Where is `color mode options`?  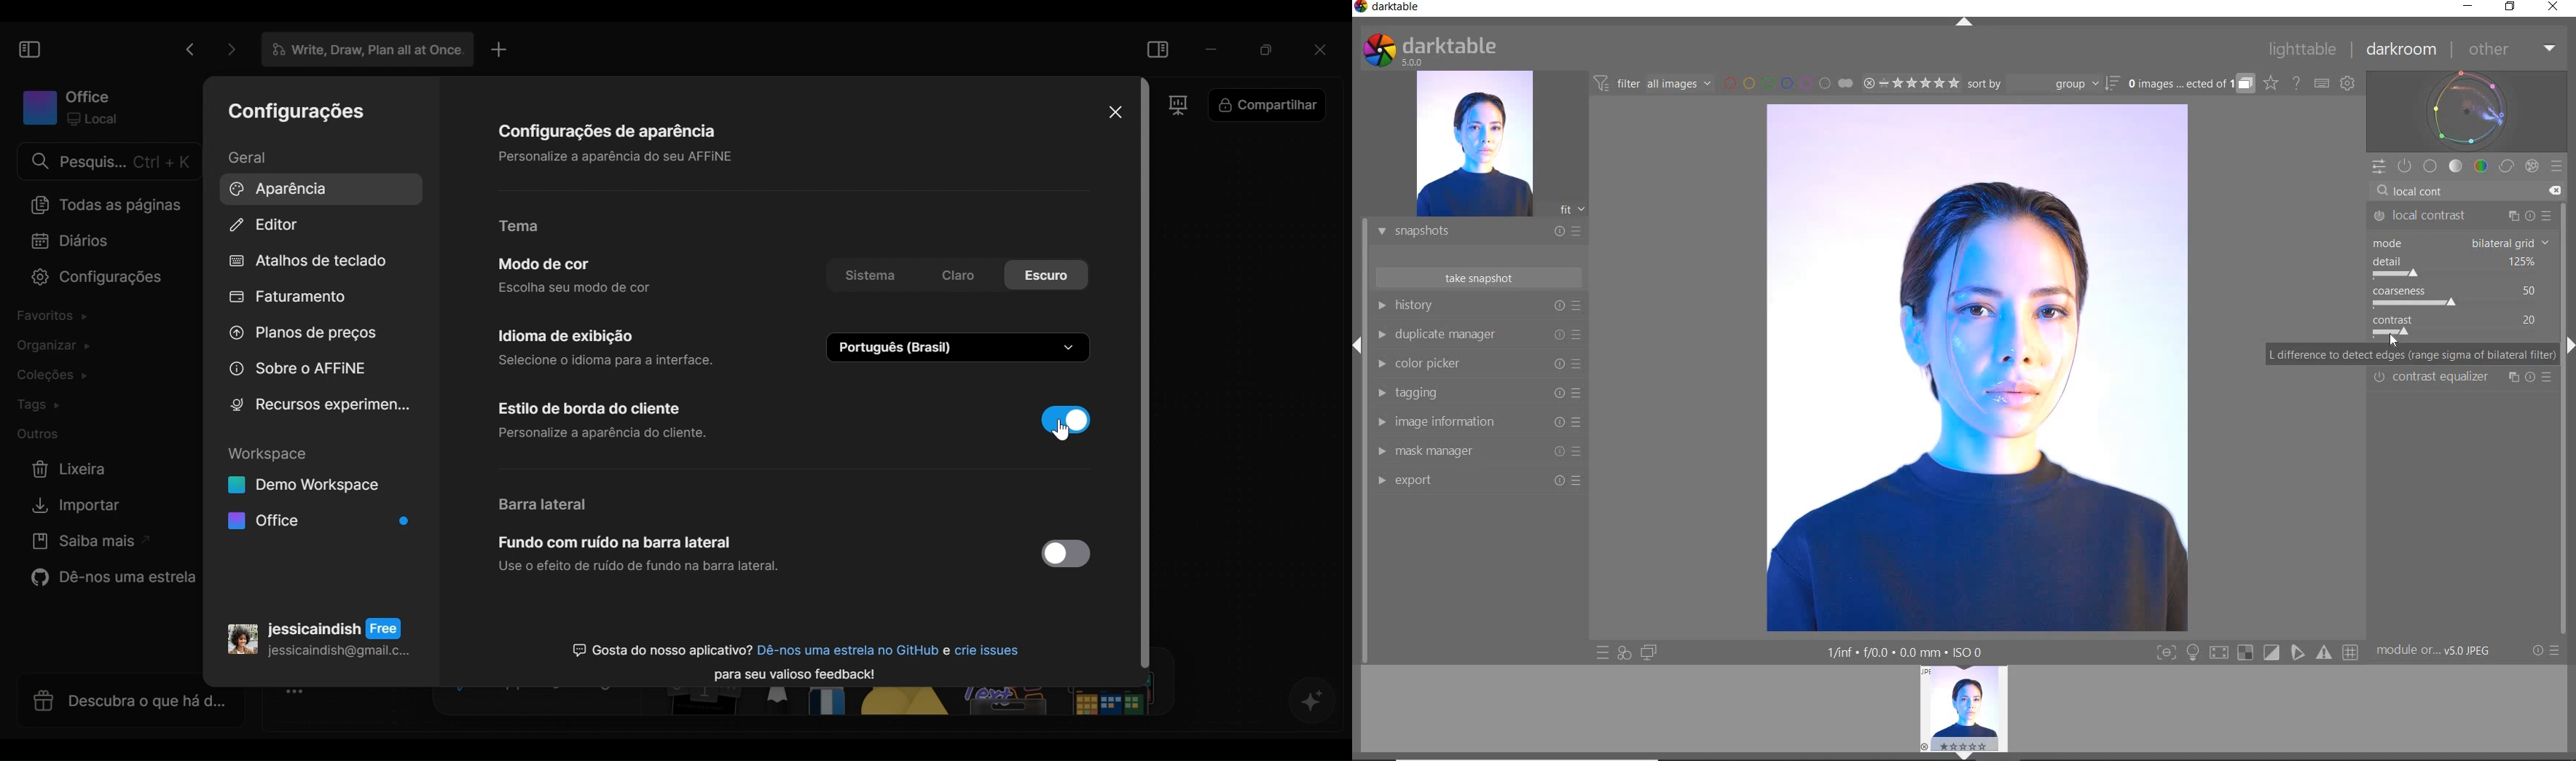 color mode options is located at coordinates (957, 277).